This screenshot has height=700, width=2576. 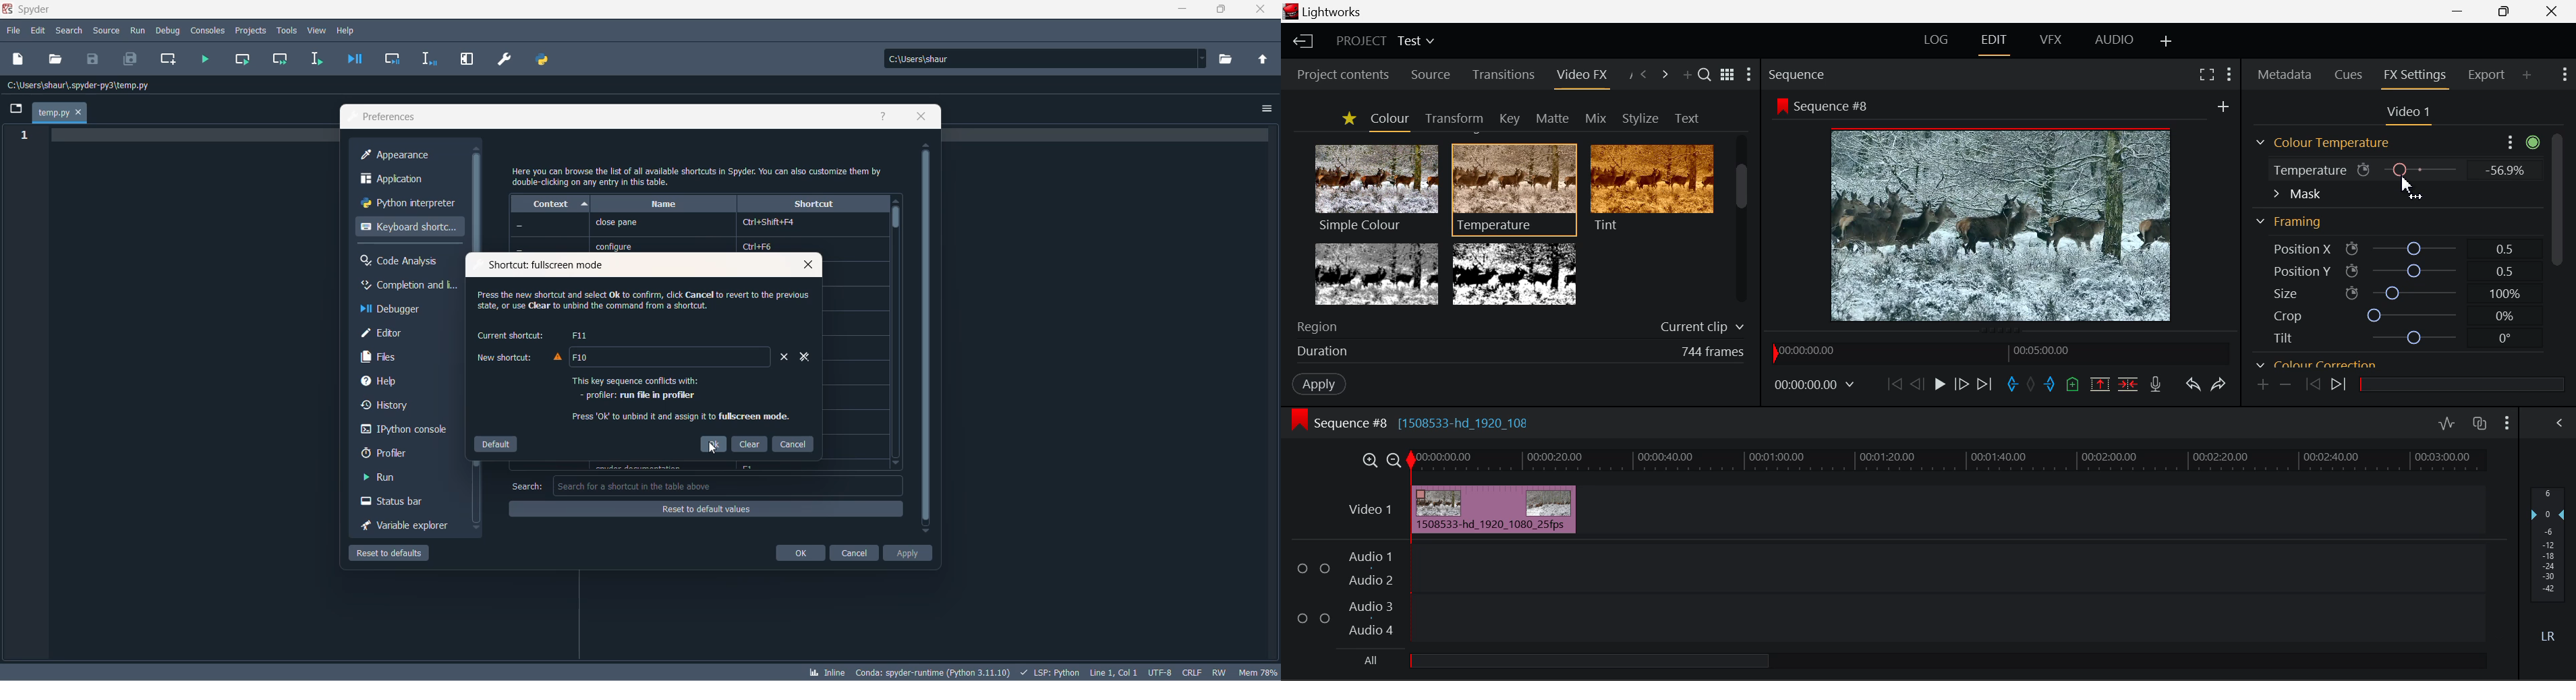 I want to click on Toggle auto track sync, so click(x=2480, y=423).